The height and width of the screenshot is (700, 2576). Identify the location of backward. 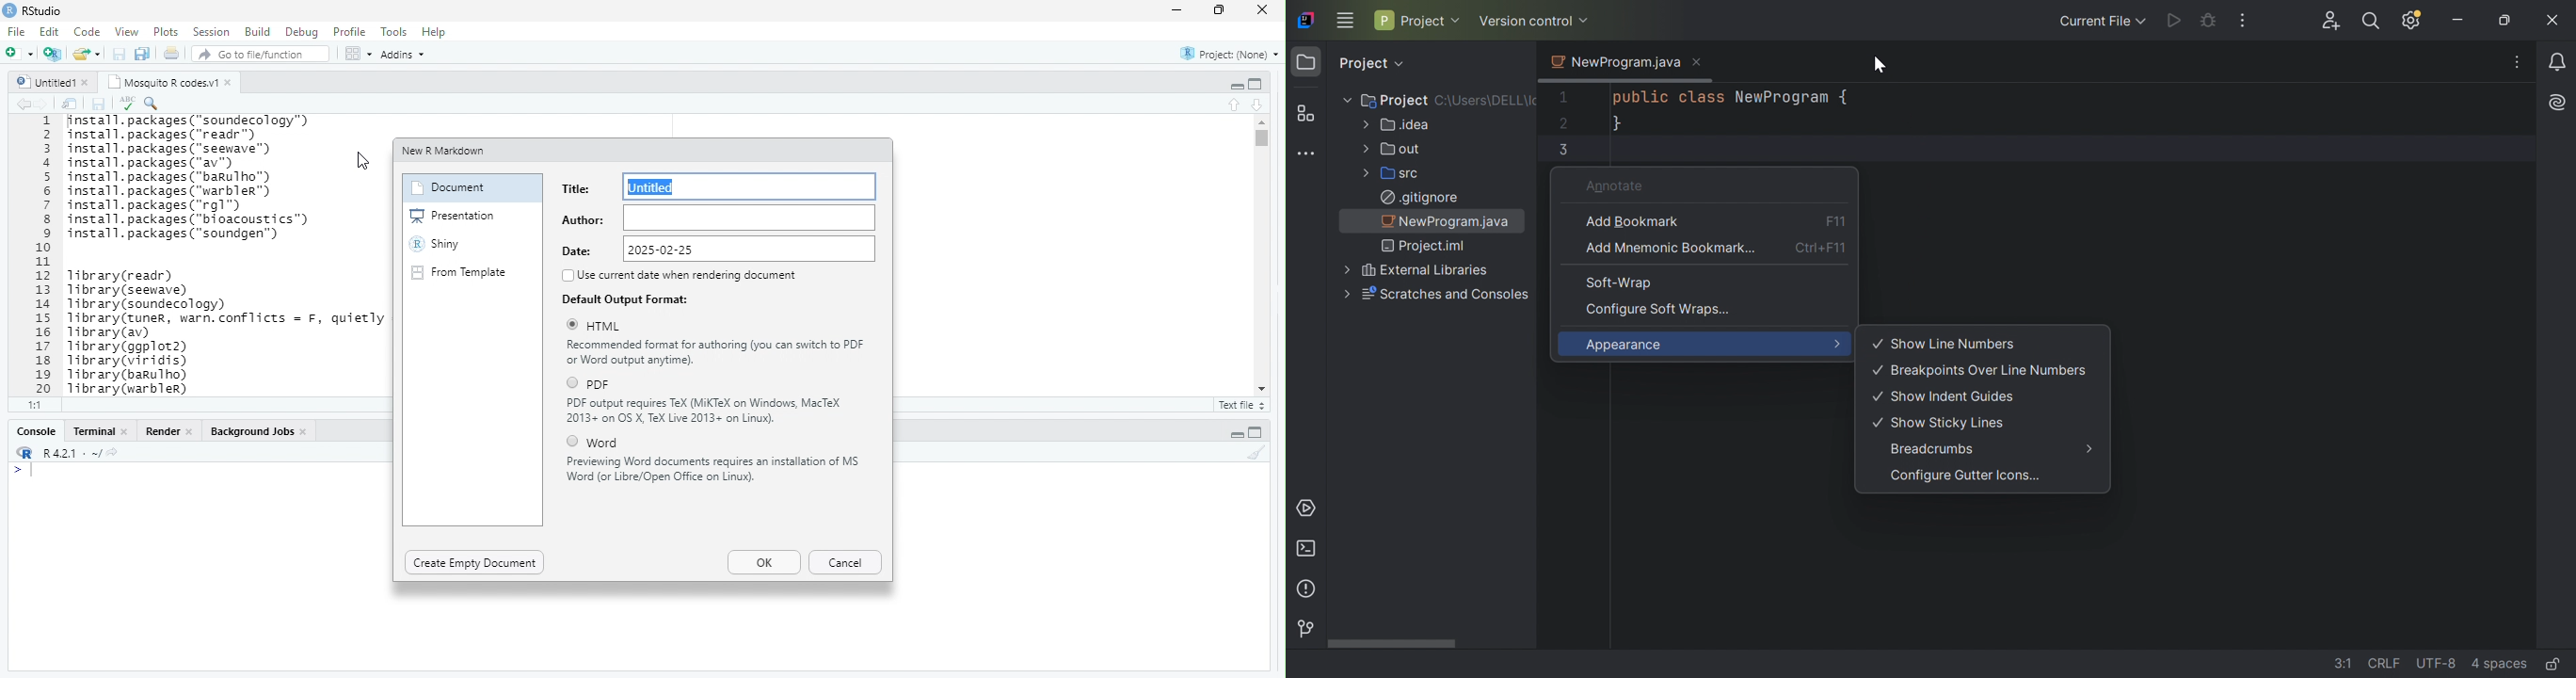
(24, 105).